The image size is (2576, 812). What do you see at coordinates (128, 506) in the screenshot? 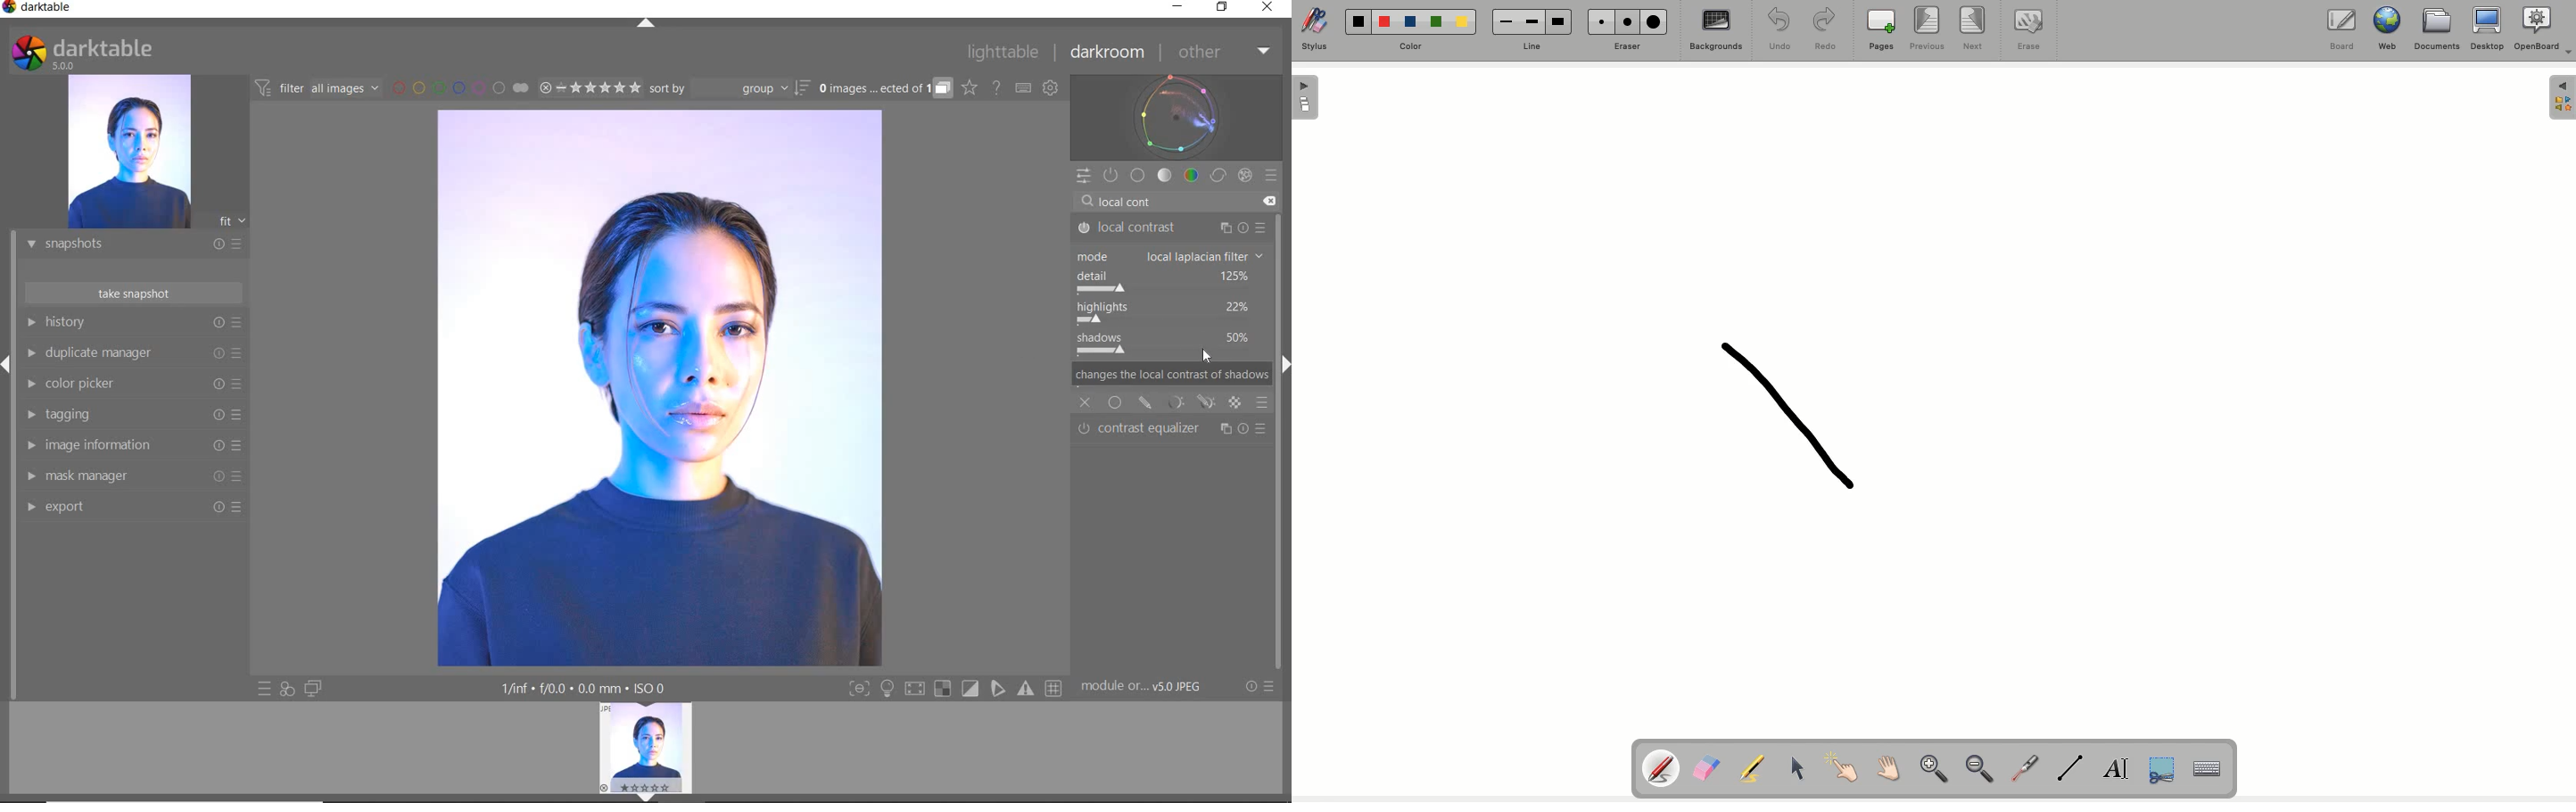
I see `EXPORT` at bounding box center [128, 506].